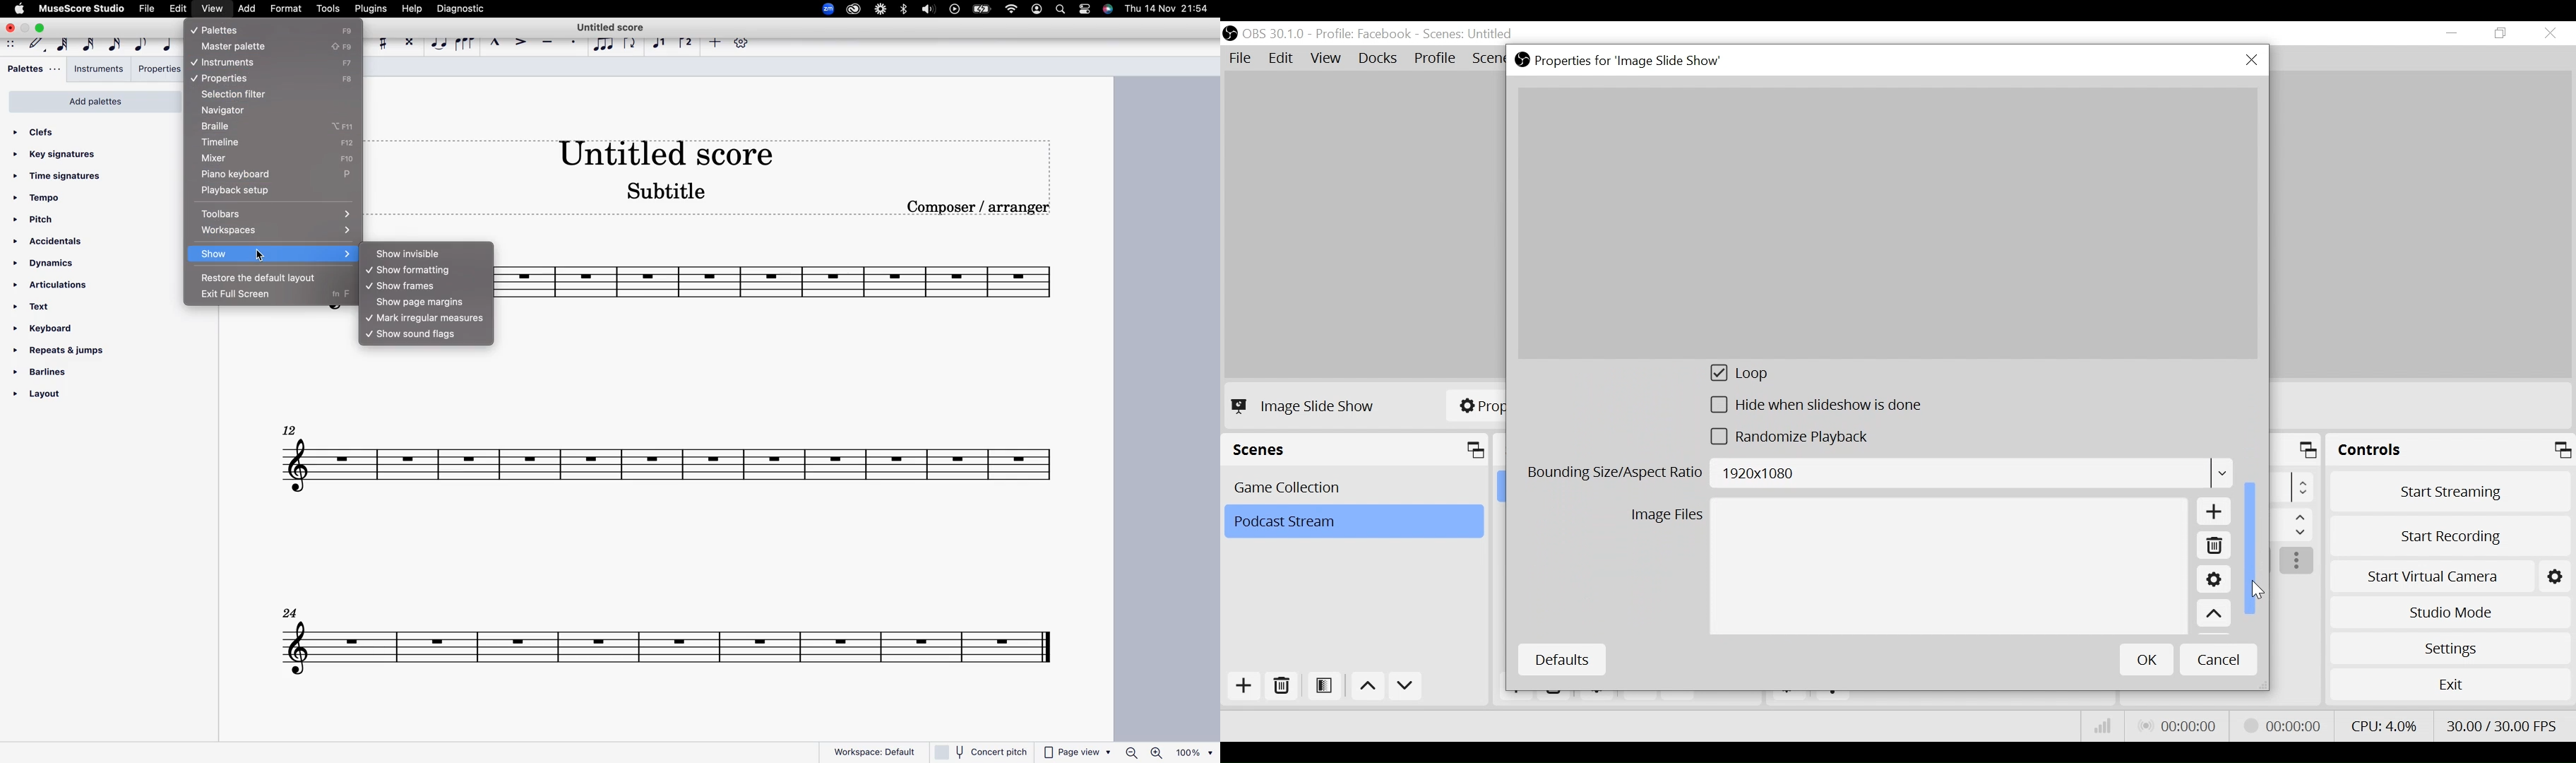 The image size is (2576, 784). I want to click on profile, so click(1037, 8).